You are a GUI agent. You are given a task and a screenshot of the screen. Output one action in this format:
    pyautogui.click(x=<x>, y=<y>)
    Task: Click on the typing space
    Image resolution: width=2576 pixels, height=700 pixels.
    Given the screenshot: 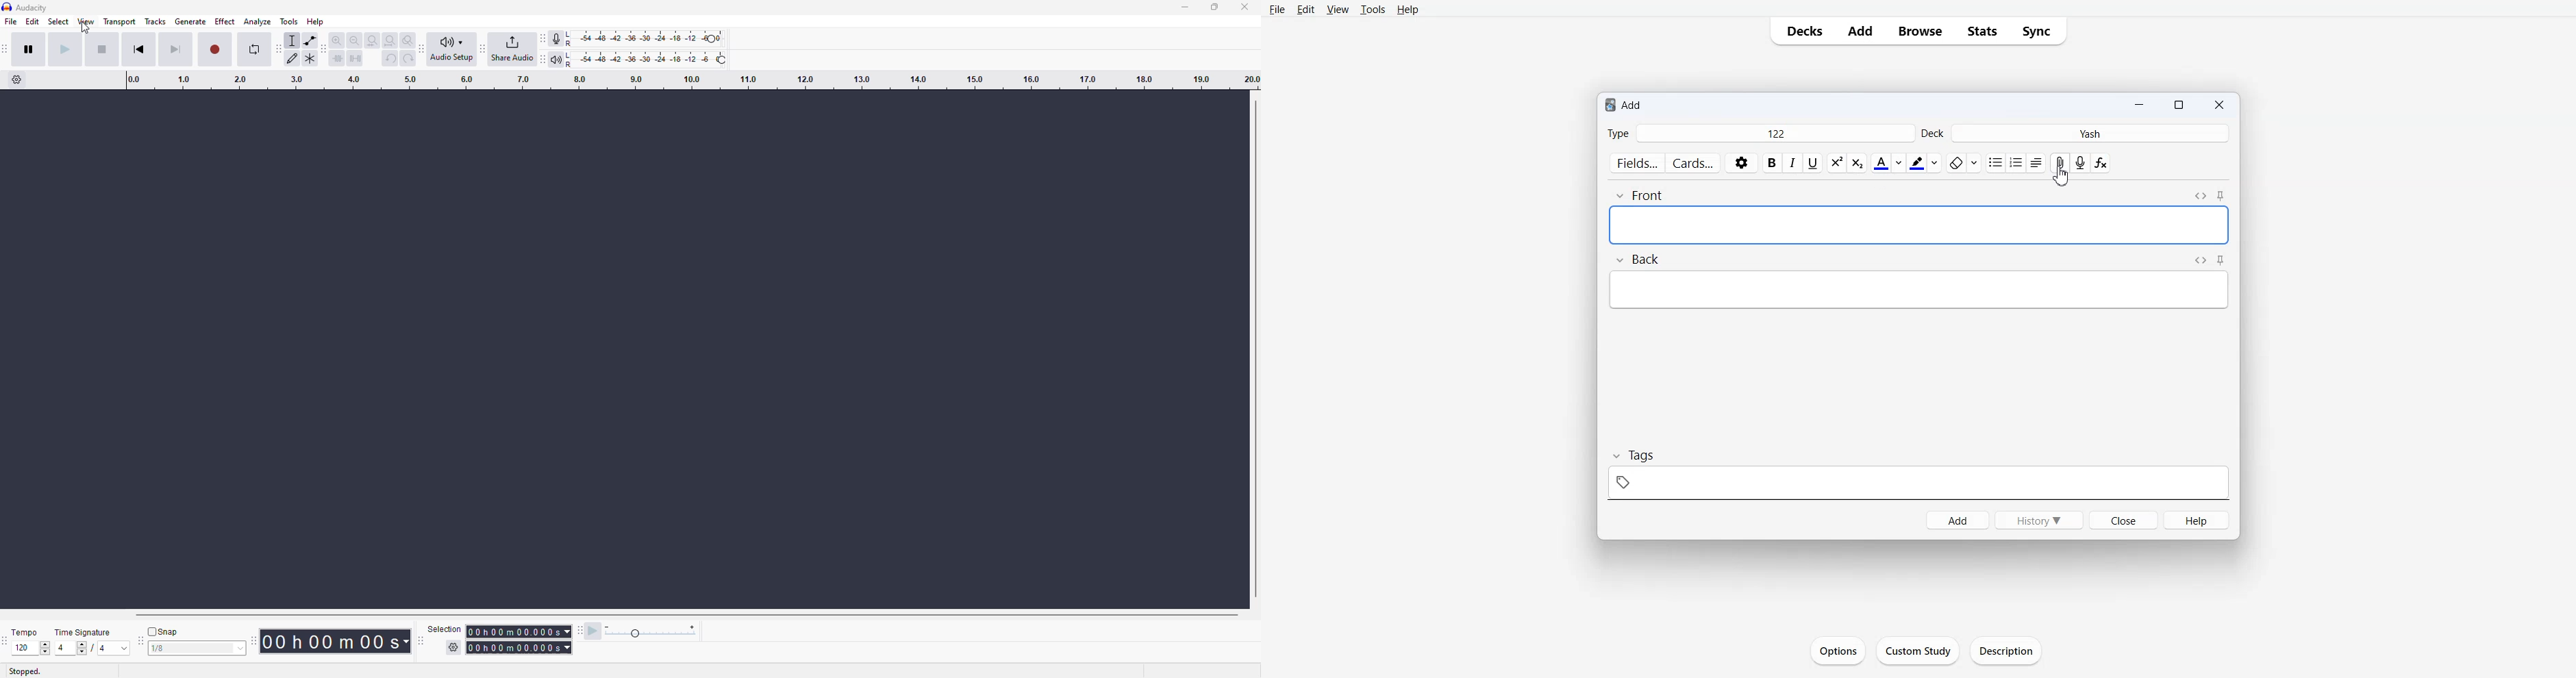 What is the action you would take?
    pyautogui.click(x=1918, y=290)
    